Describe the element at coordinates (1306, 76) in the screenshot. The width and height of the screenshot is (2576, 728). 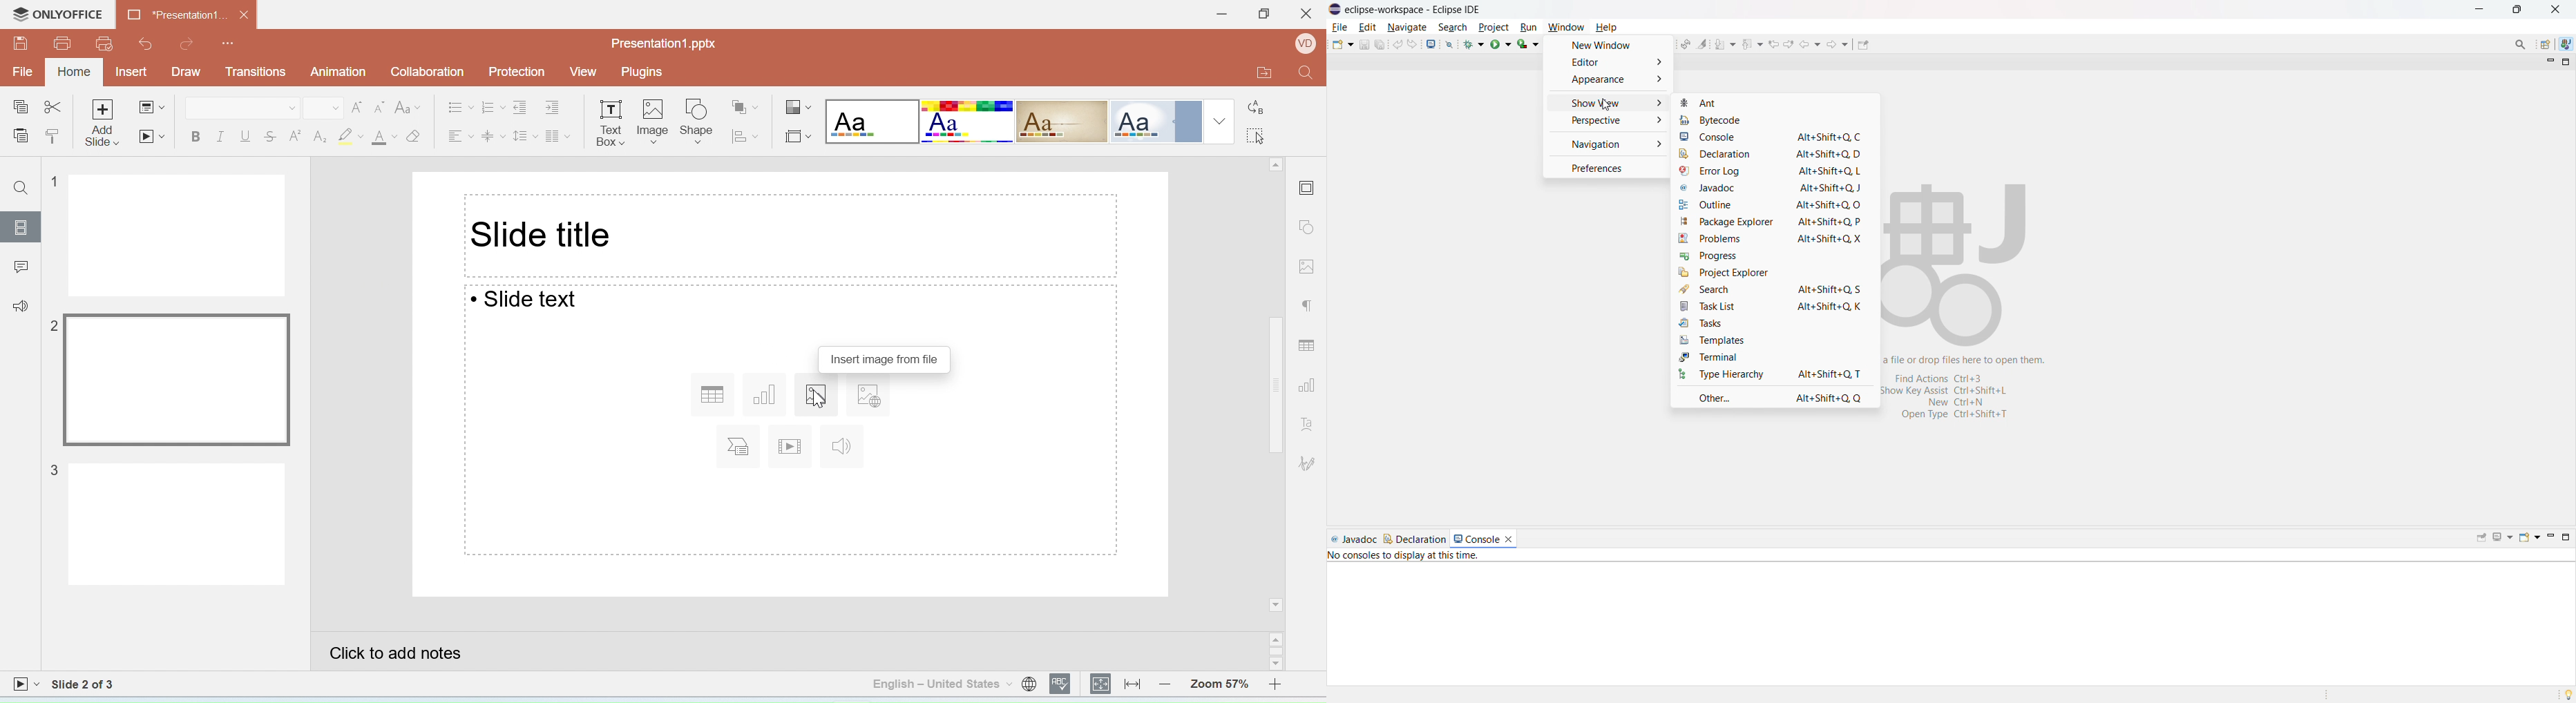
I see `Find` at that location.